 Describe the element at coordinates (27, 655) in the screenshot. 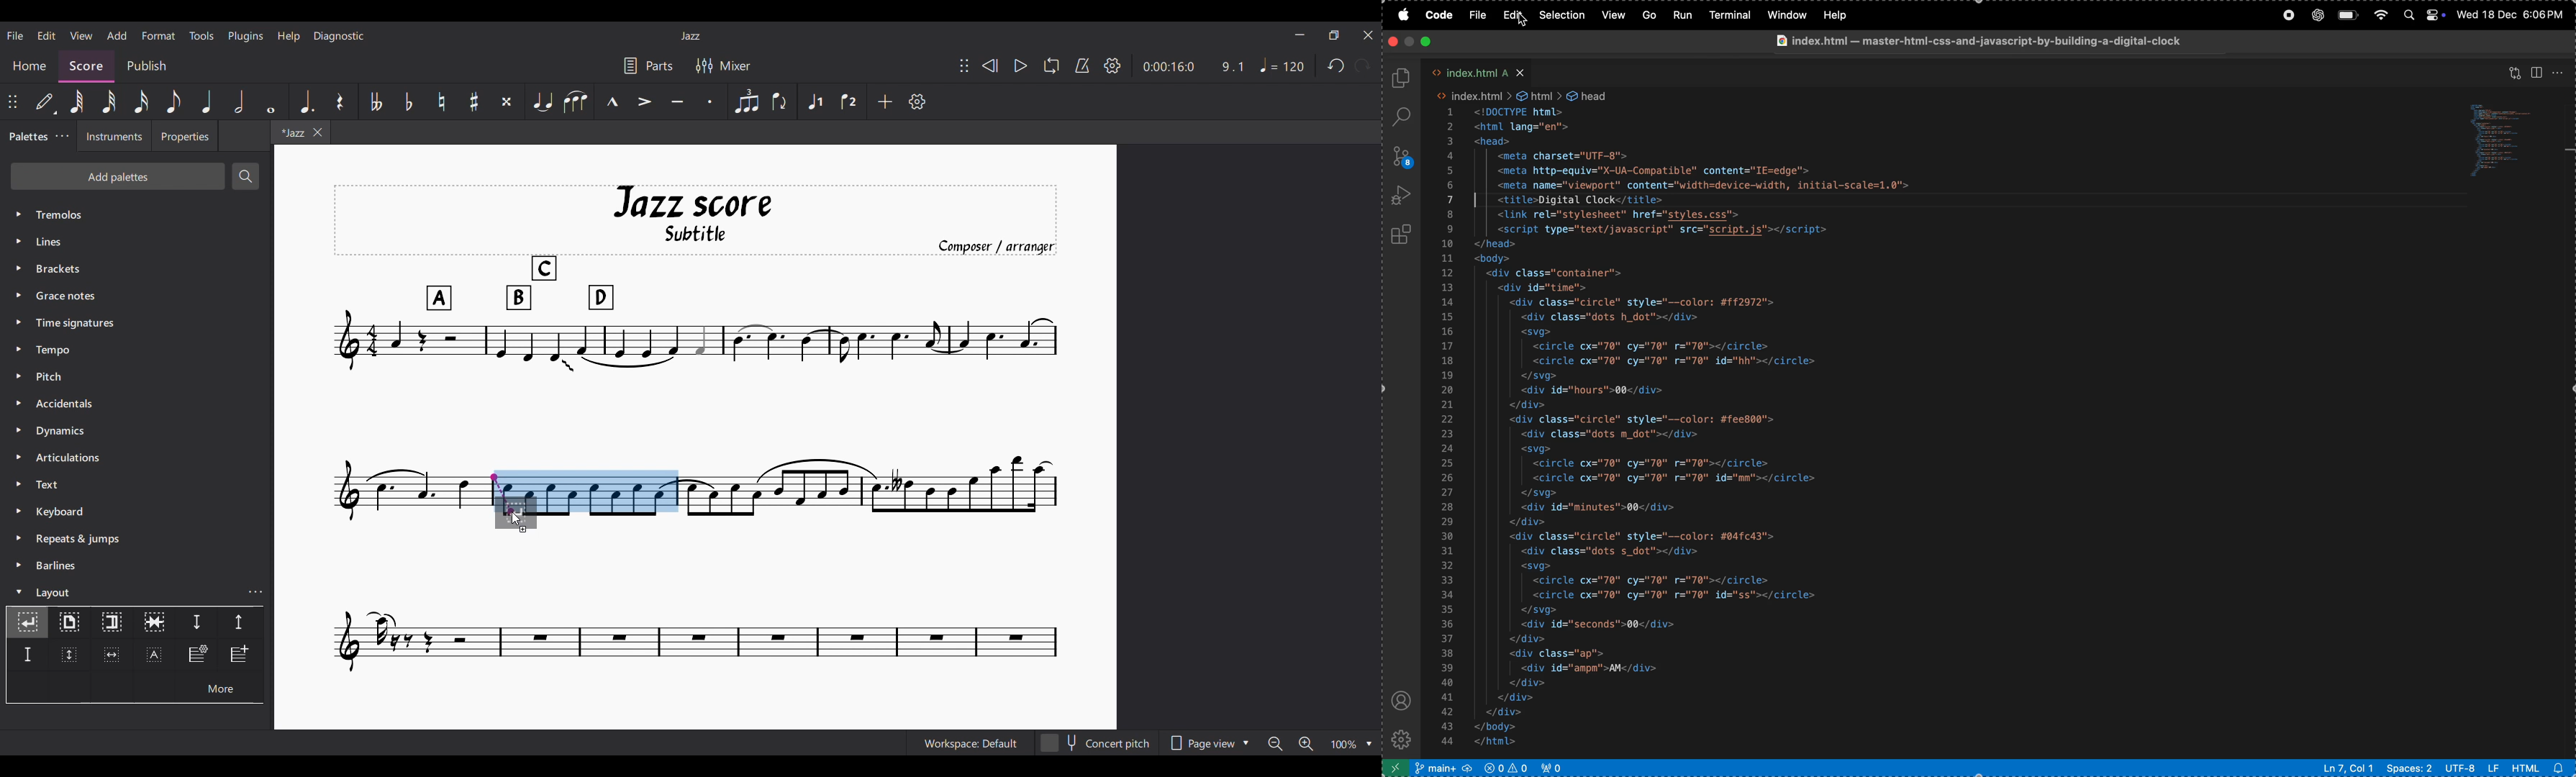

I see `Staff spacer fixed down` at that location.